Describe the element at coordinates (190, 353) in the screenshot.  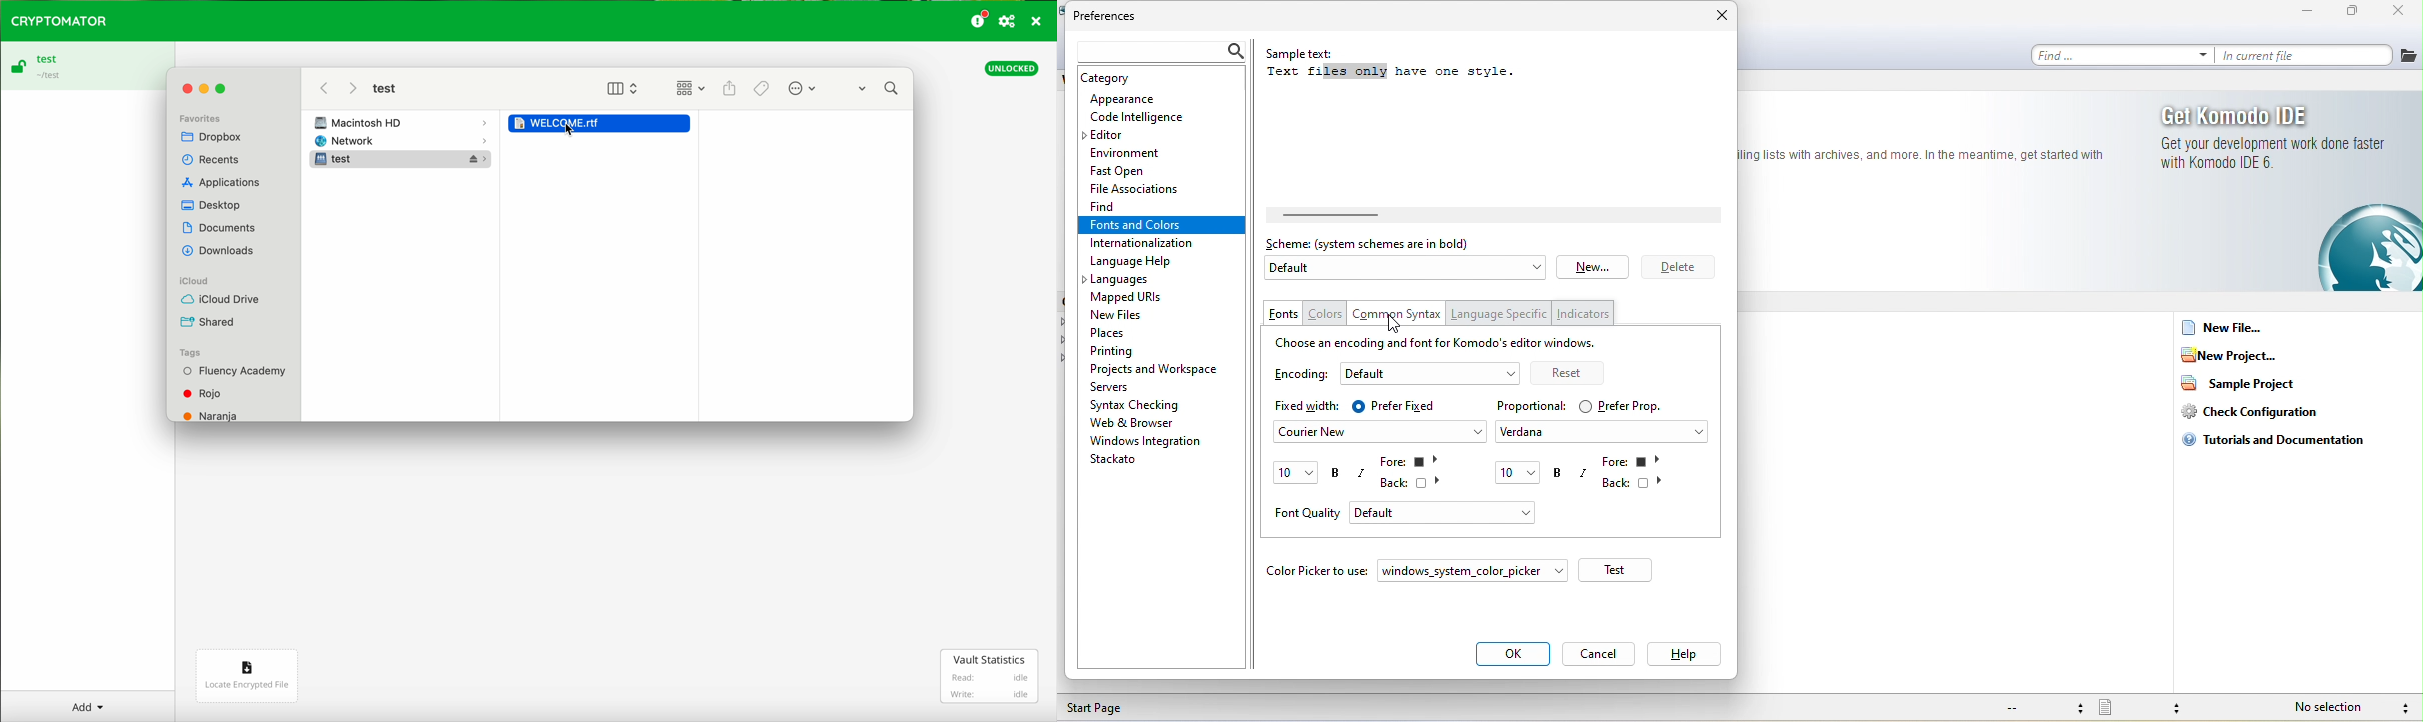
I see `Tags` at that location.